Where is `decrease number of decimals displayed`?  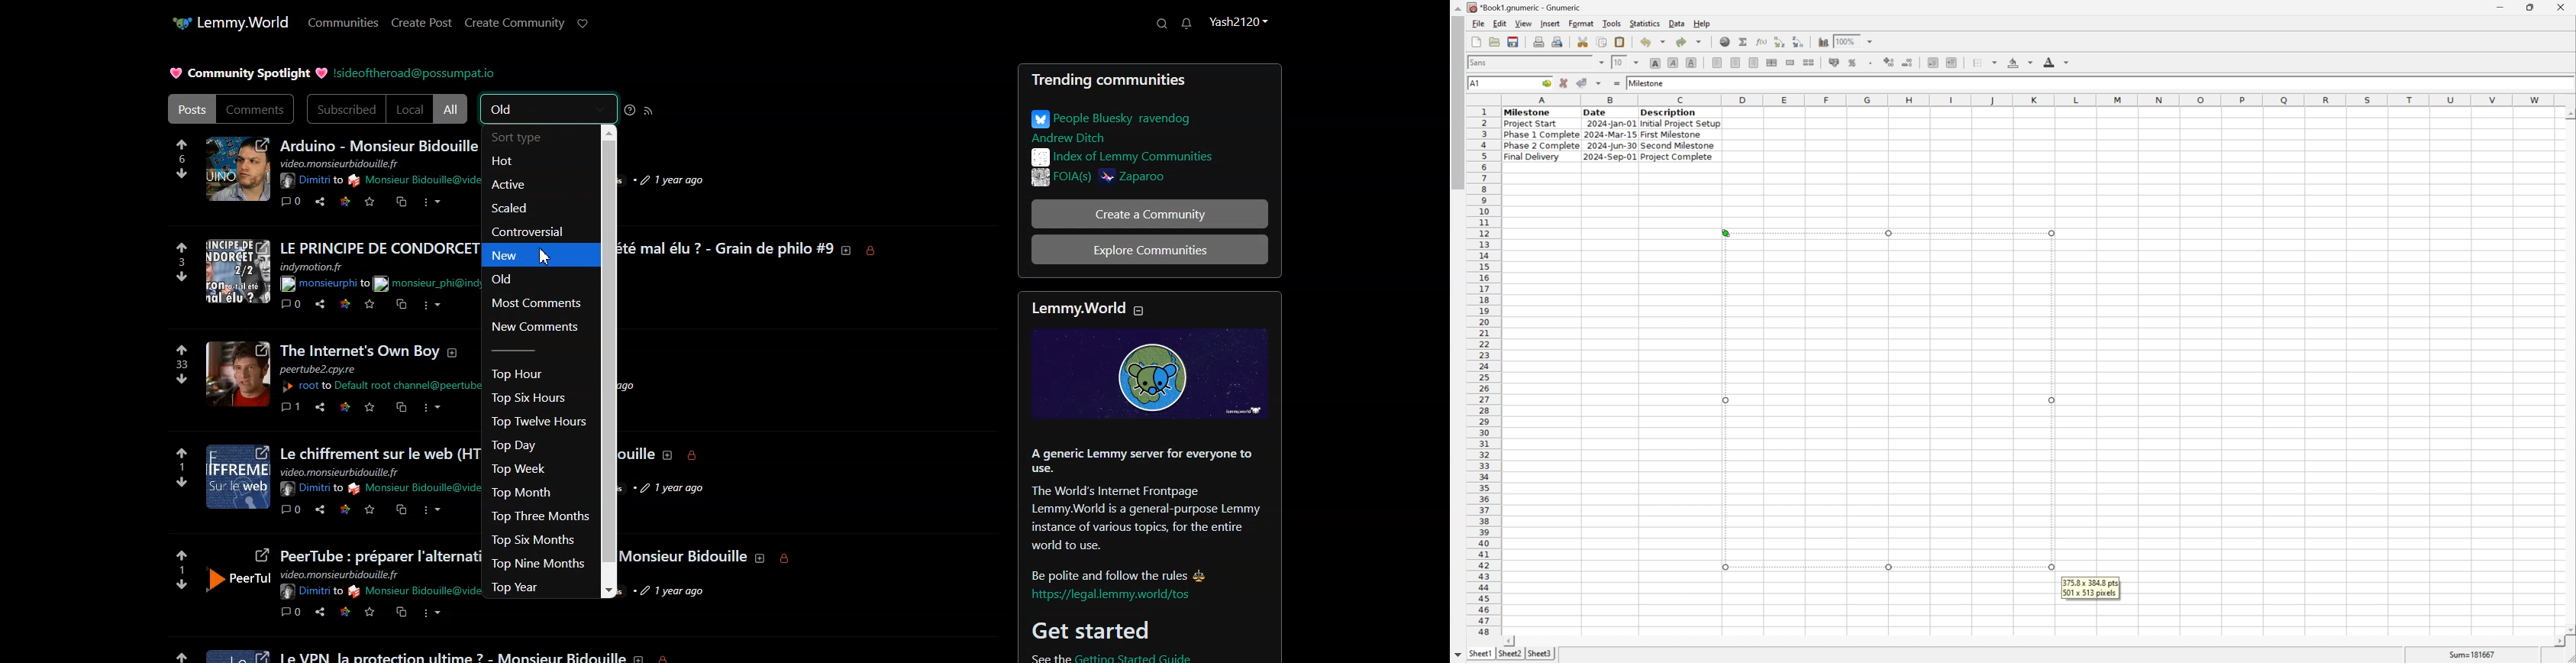 decrease number of decimals displayed is located at coordinates (1910, 63).